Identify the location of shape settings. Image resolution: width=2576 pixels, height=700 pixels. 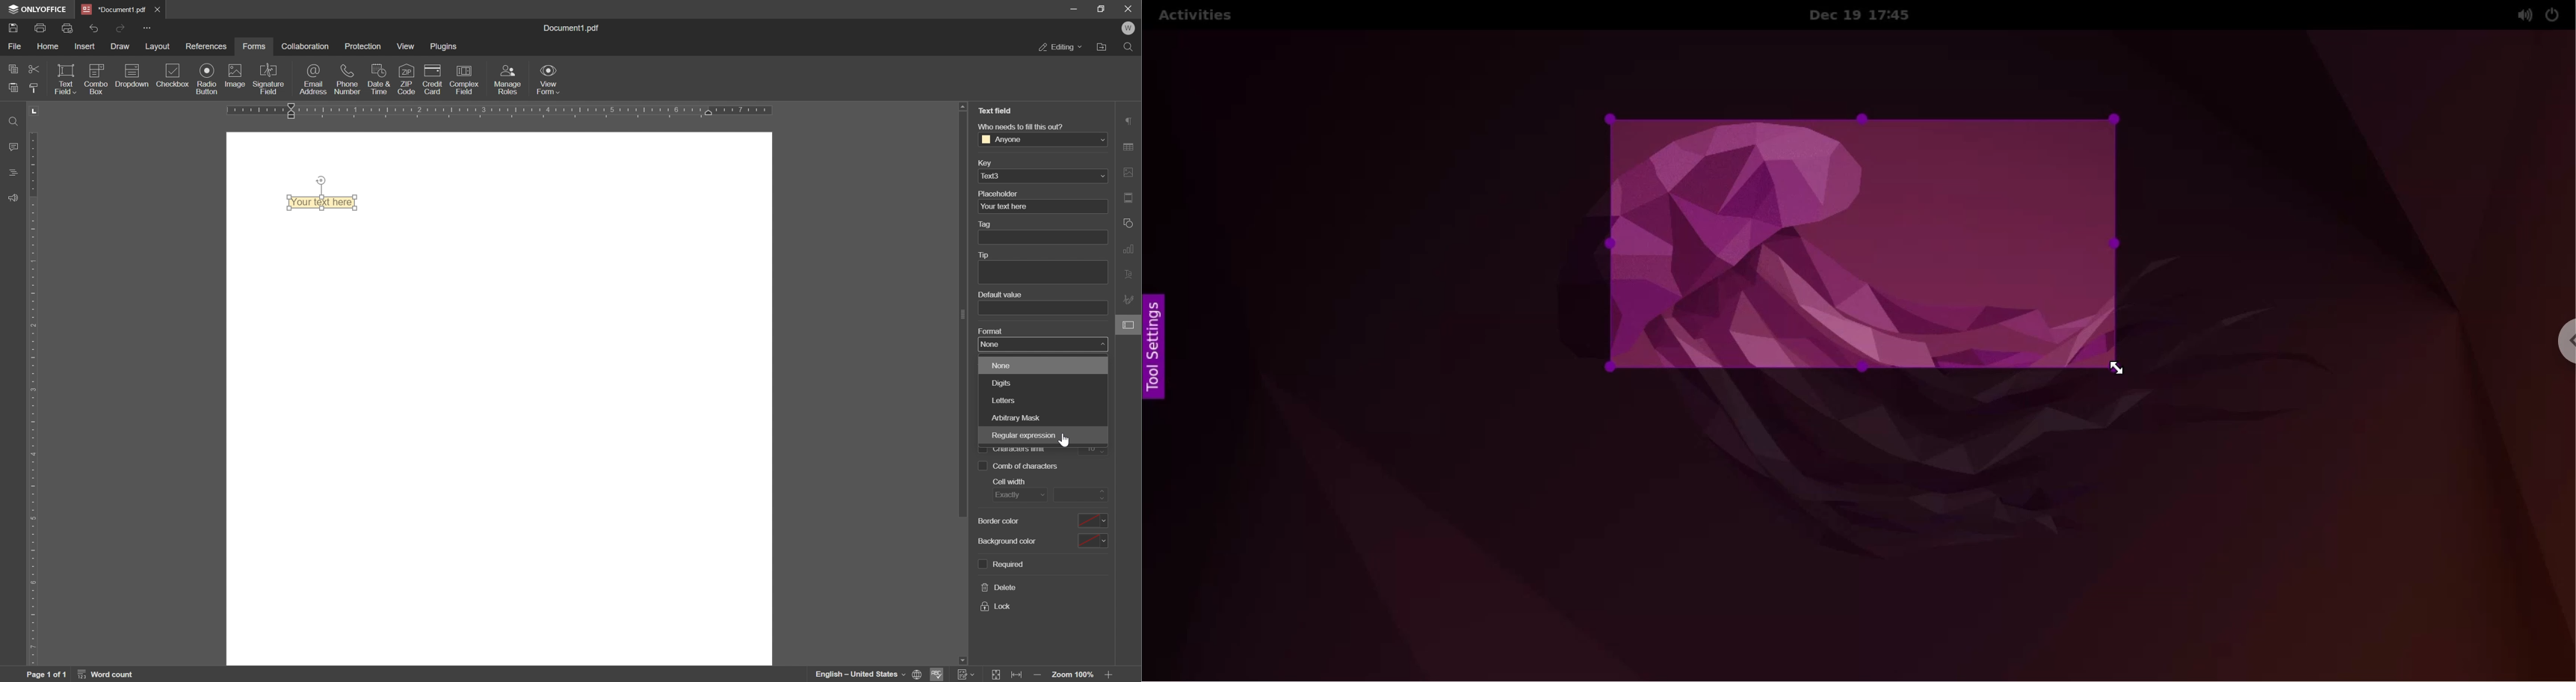
(1130, 223).